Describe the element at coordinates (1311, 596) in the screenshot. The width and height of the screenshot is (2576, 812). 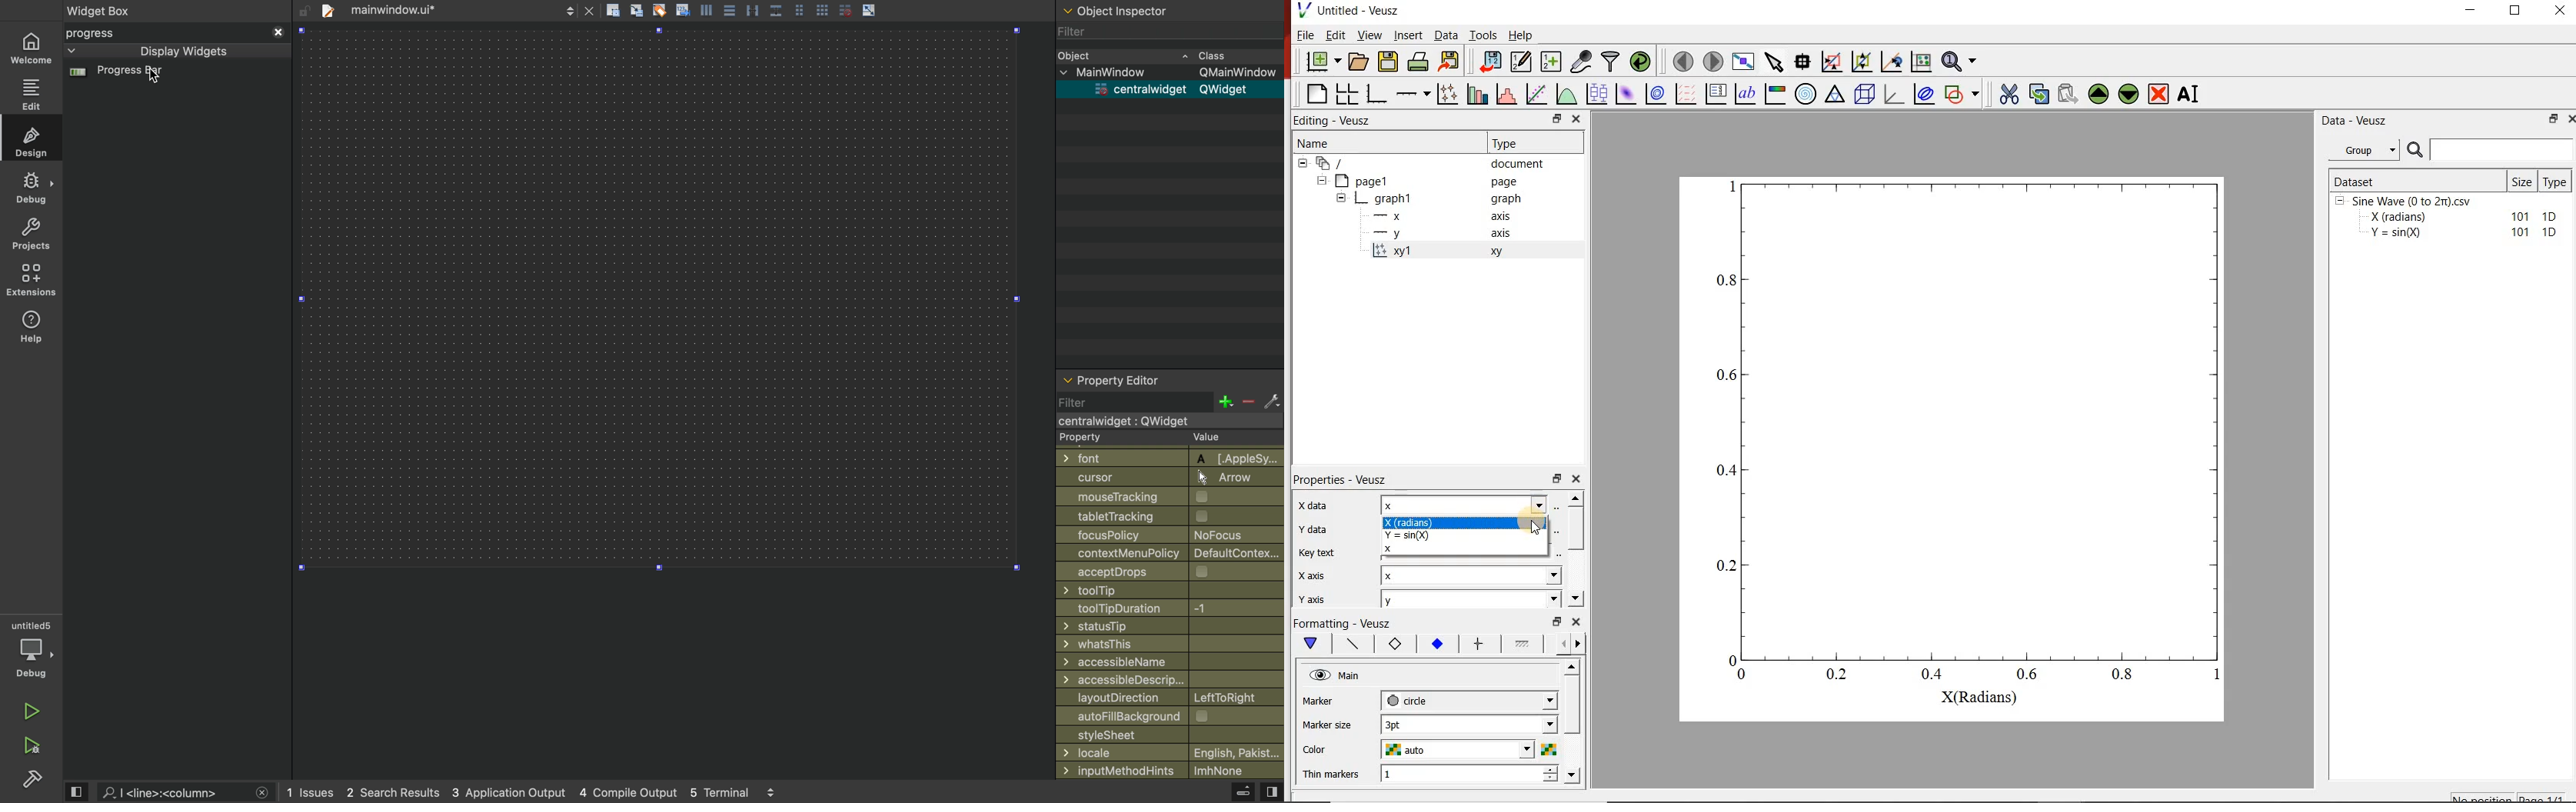
I see `Mode` at that location.